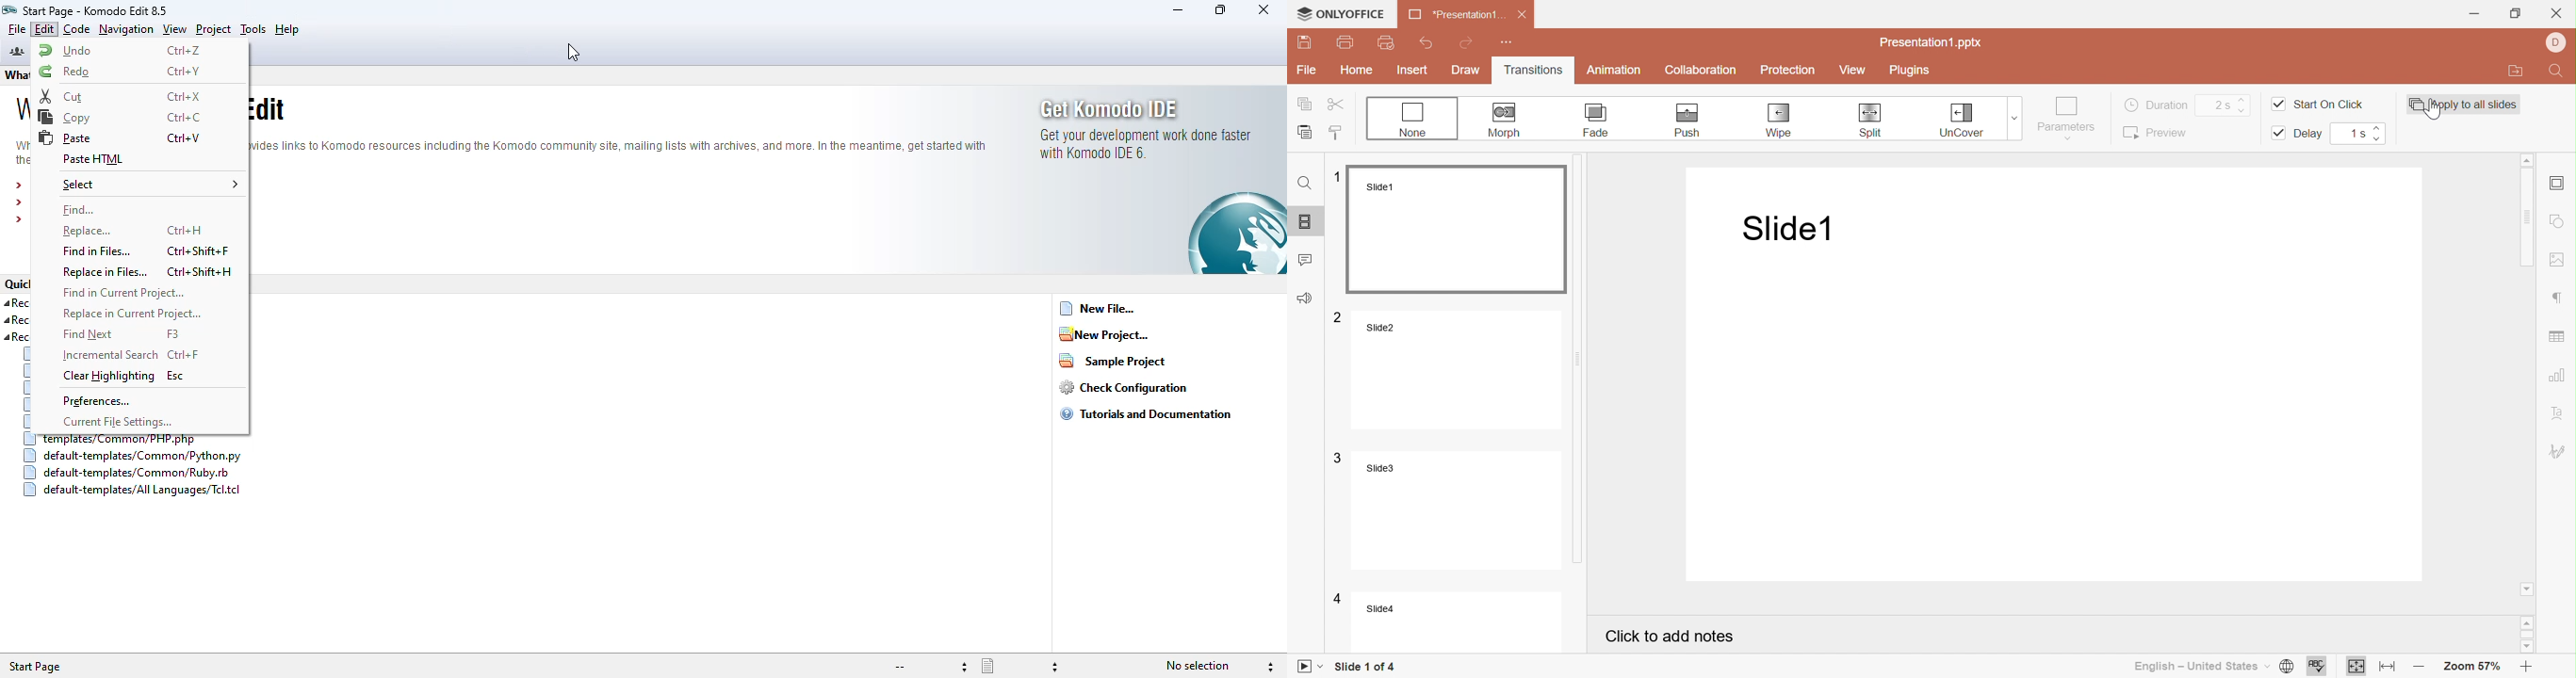 The image size is (2576, 700). Describe the element at coordinates (1784, 229) in the screenshot. I see `Slide1` at that location.